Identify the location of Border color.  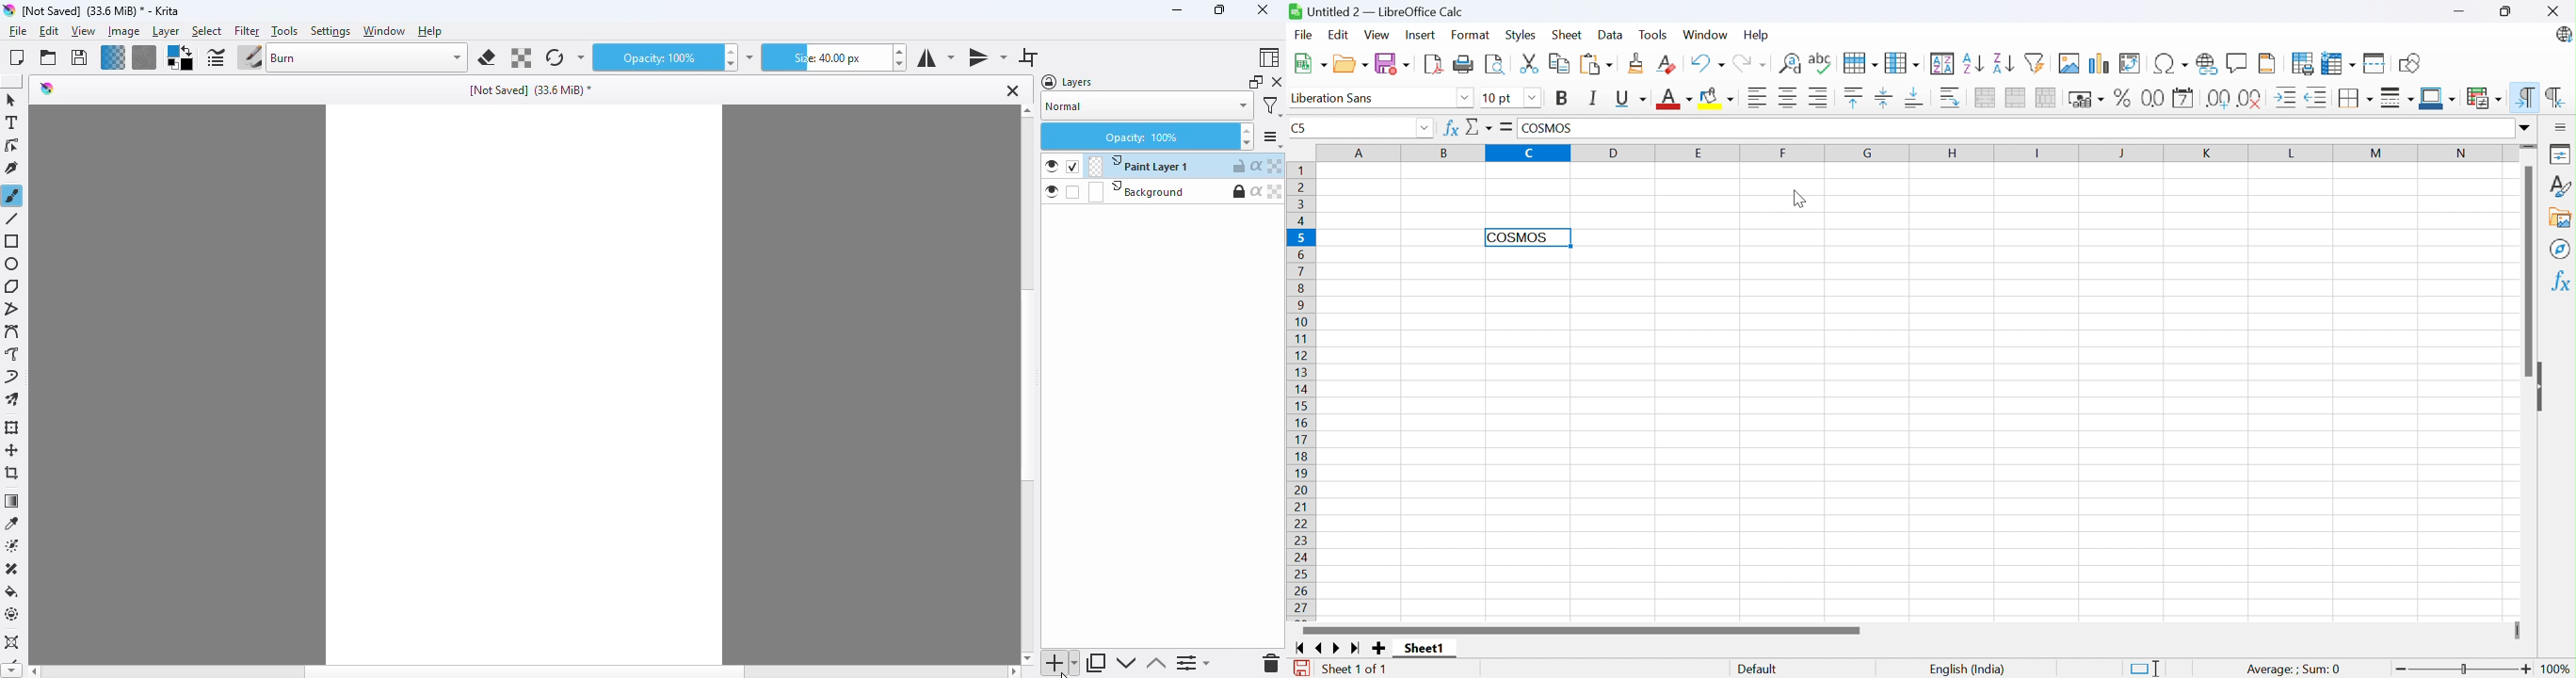
(2437, 100).